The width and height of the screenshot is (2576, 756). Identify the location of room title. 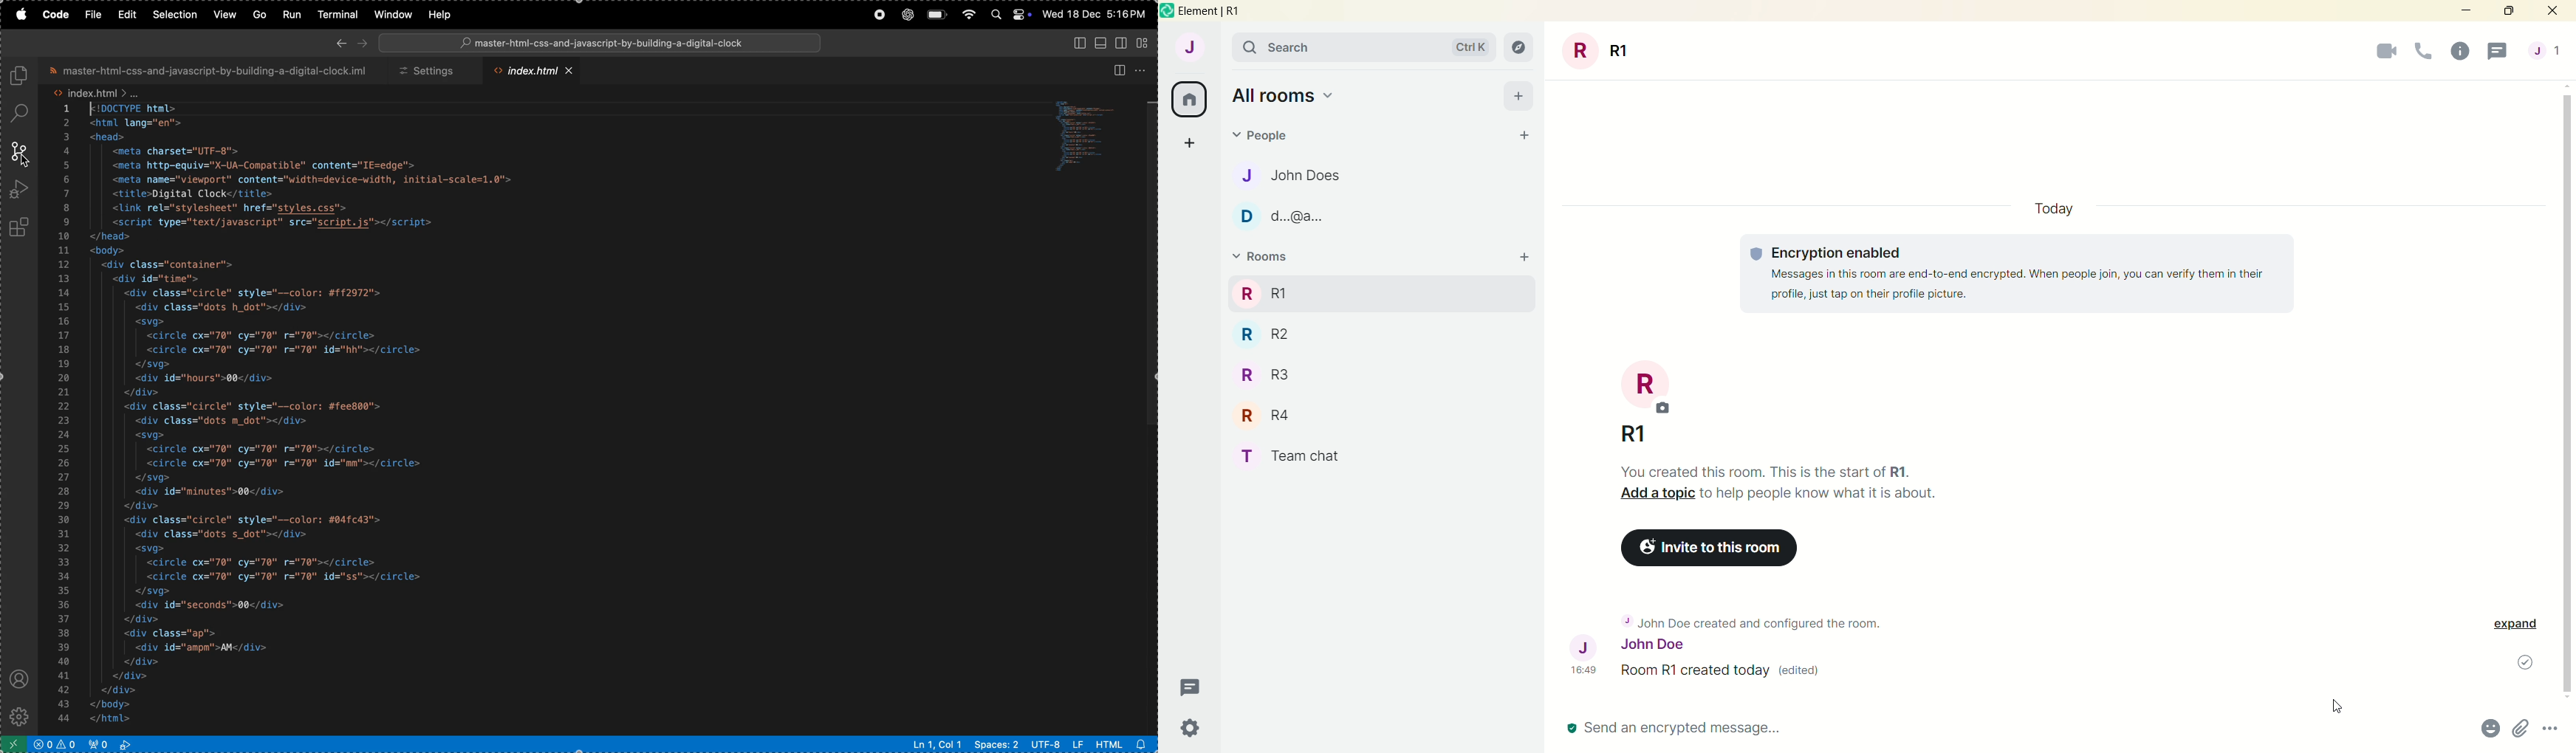
(1598, 50).